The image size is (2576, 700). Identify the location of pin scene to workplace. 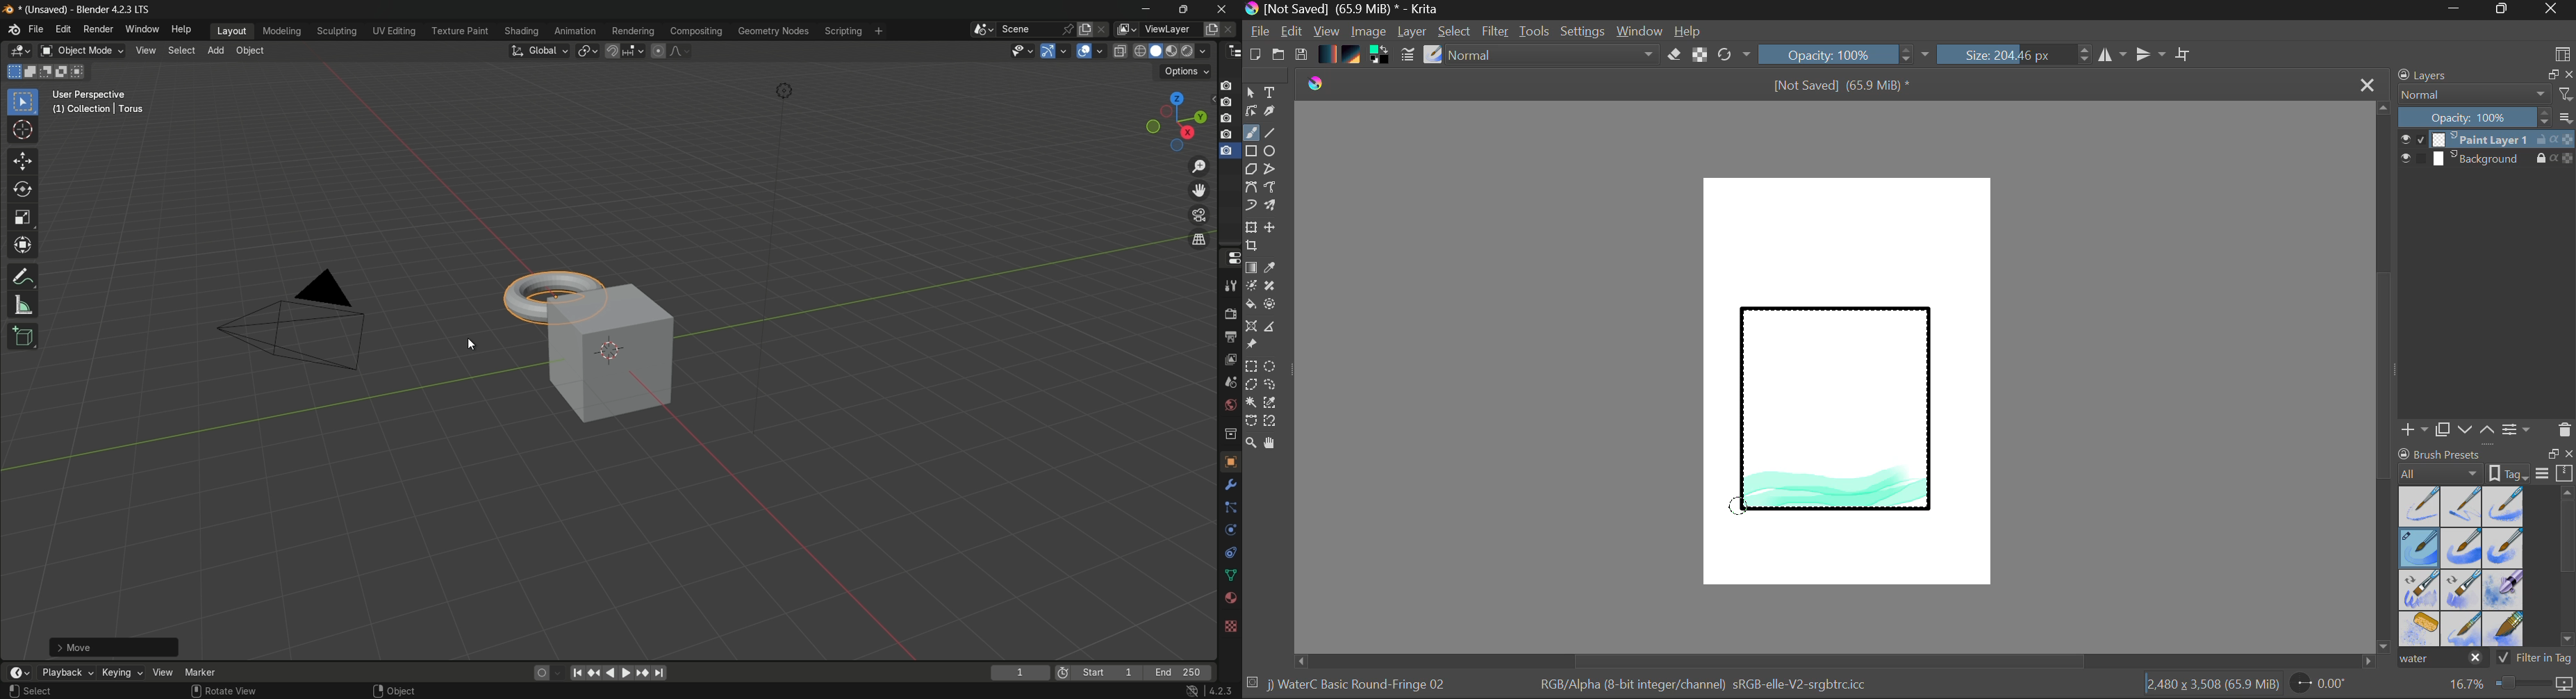
(1068, 29).